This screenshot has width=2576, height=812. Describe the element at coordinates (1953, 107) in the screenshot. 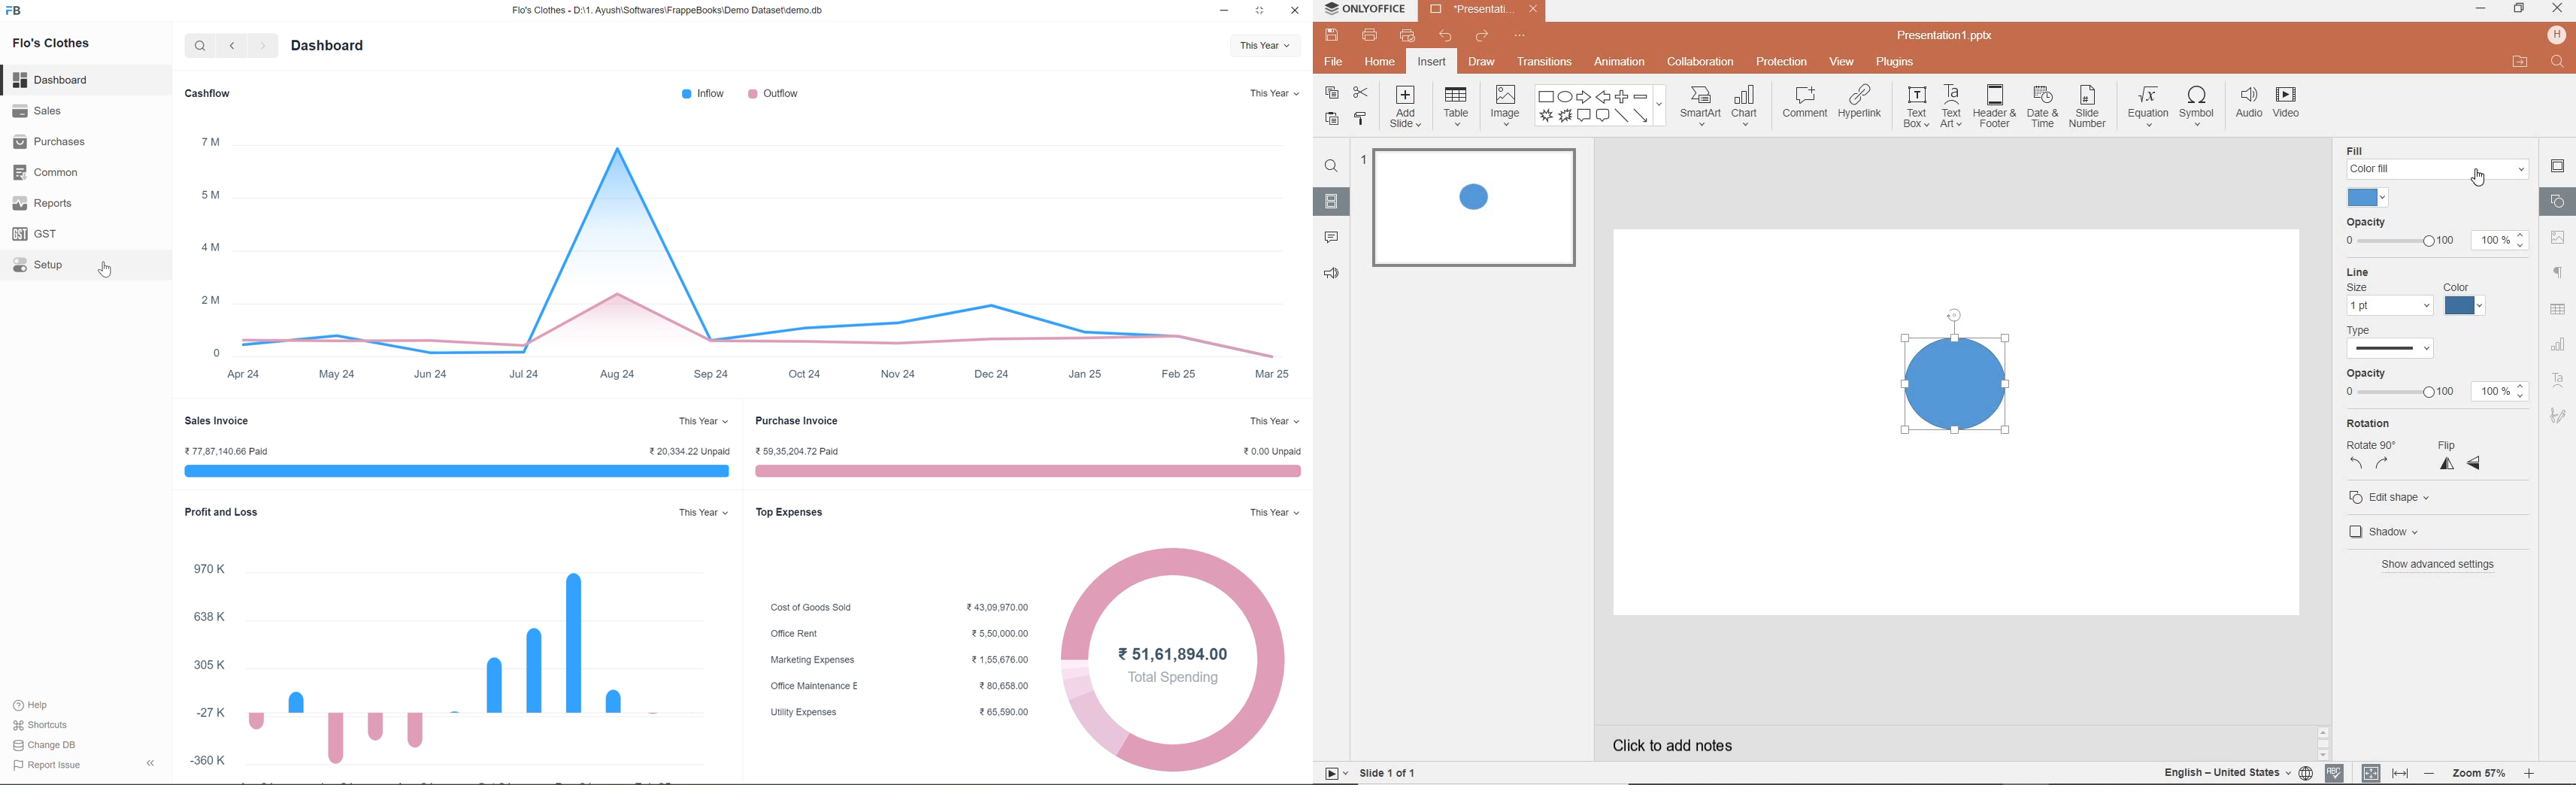

I see `text art` at that location.